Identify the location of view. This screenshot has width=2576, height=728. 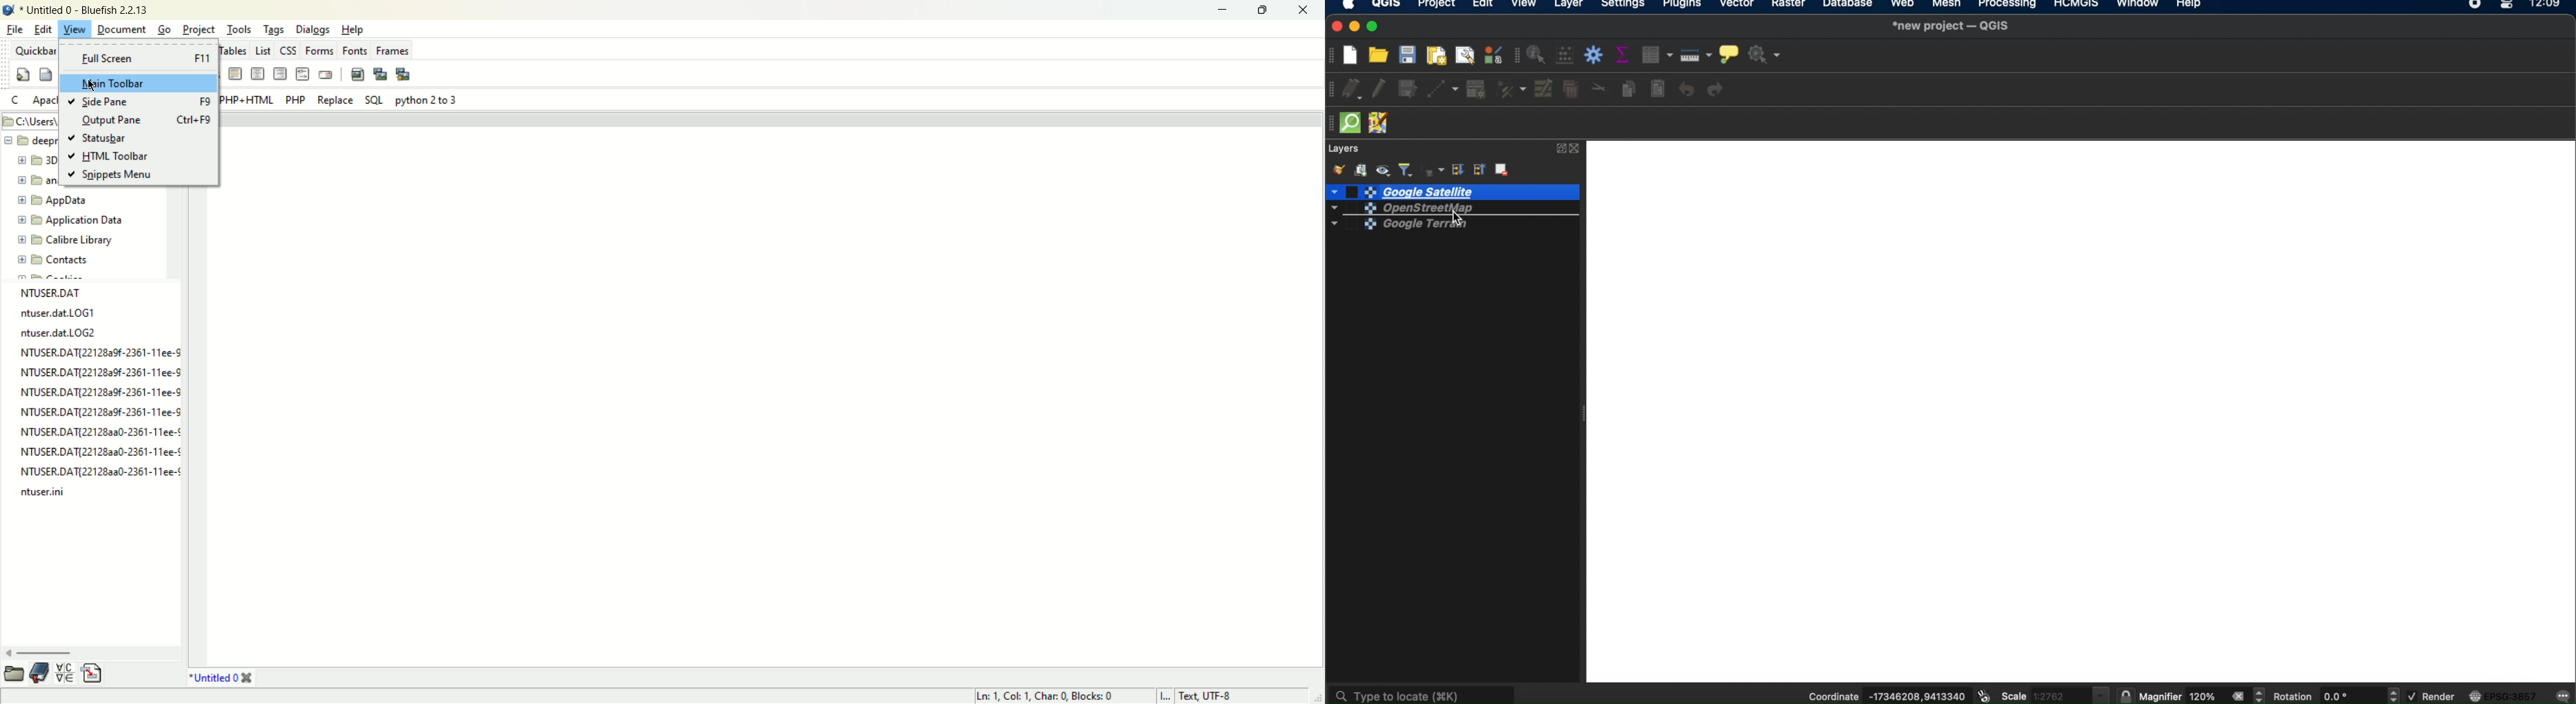
(75, 29).